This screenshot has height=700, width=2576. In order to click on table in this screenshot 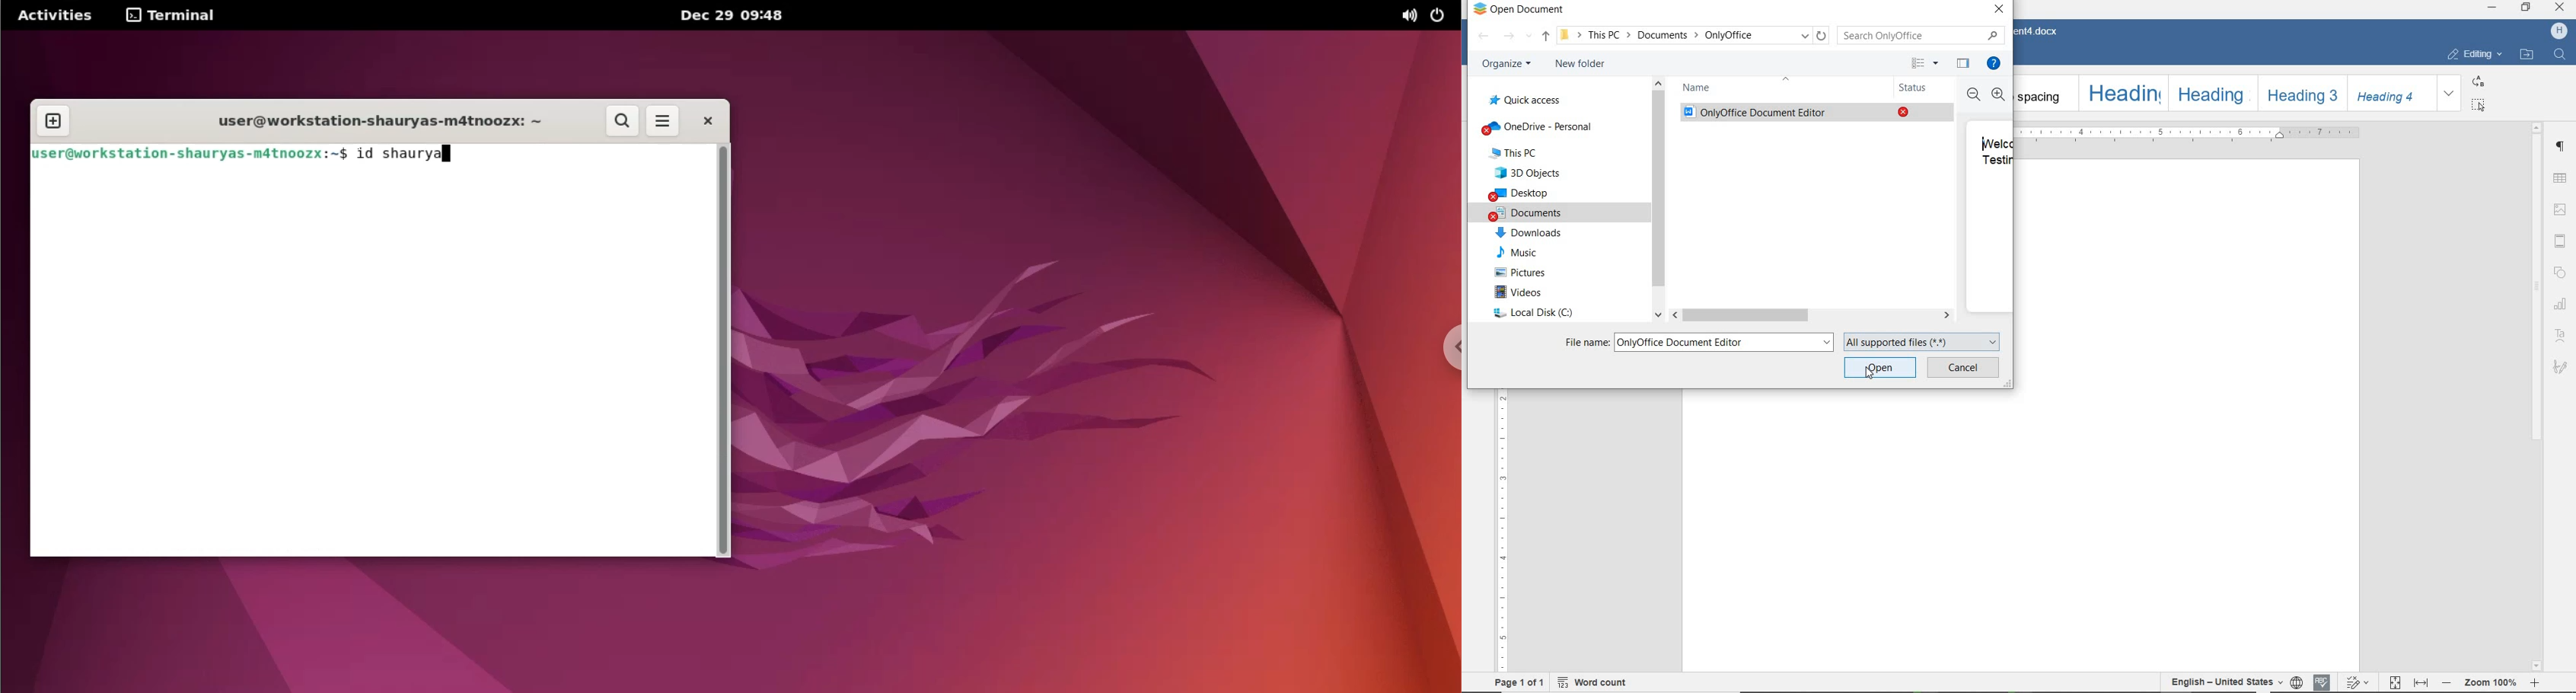, I will do `click(2560, 179)`.